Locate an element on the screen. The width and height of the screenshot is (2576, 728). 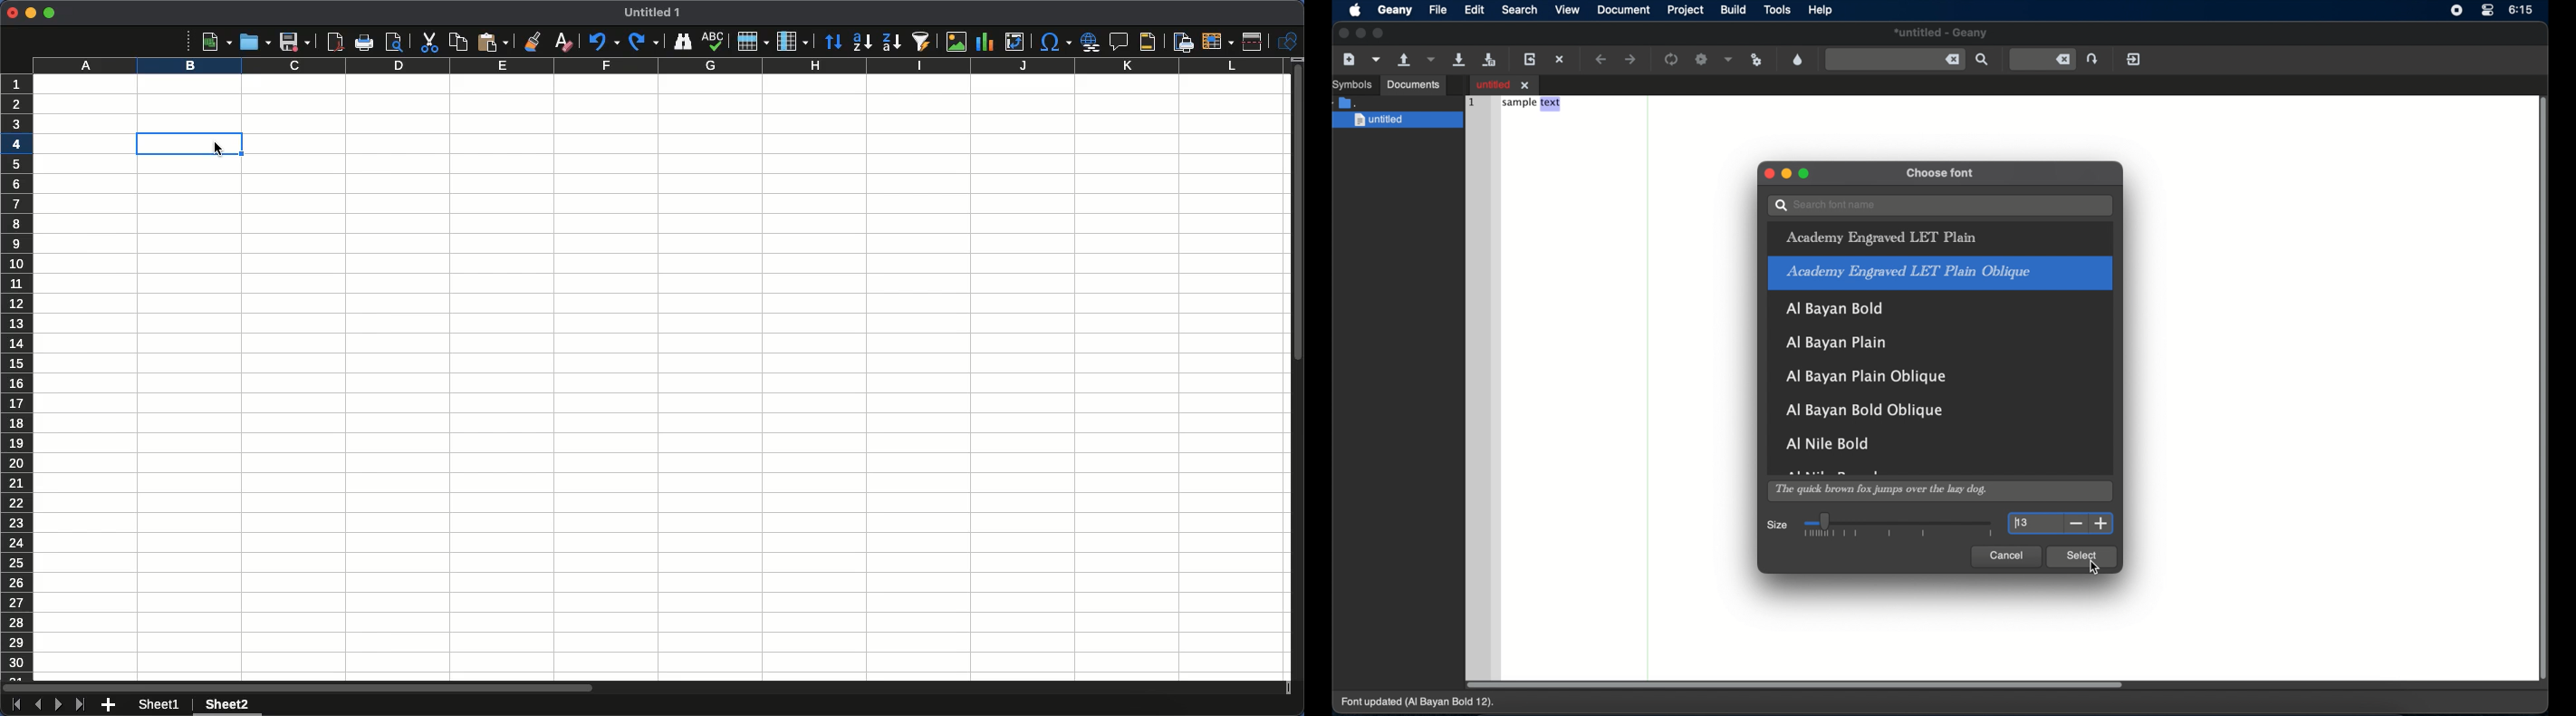
Row is located at coordinates (754, 41).